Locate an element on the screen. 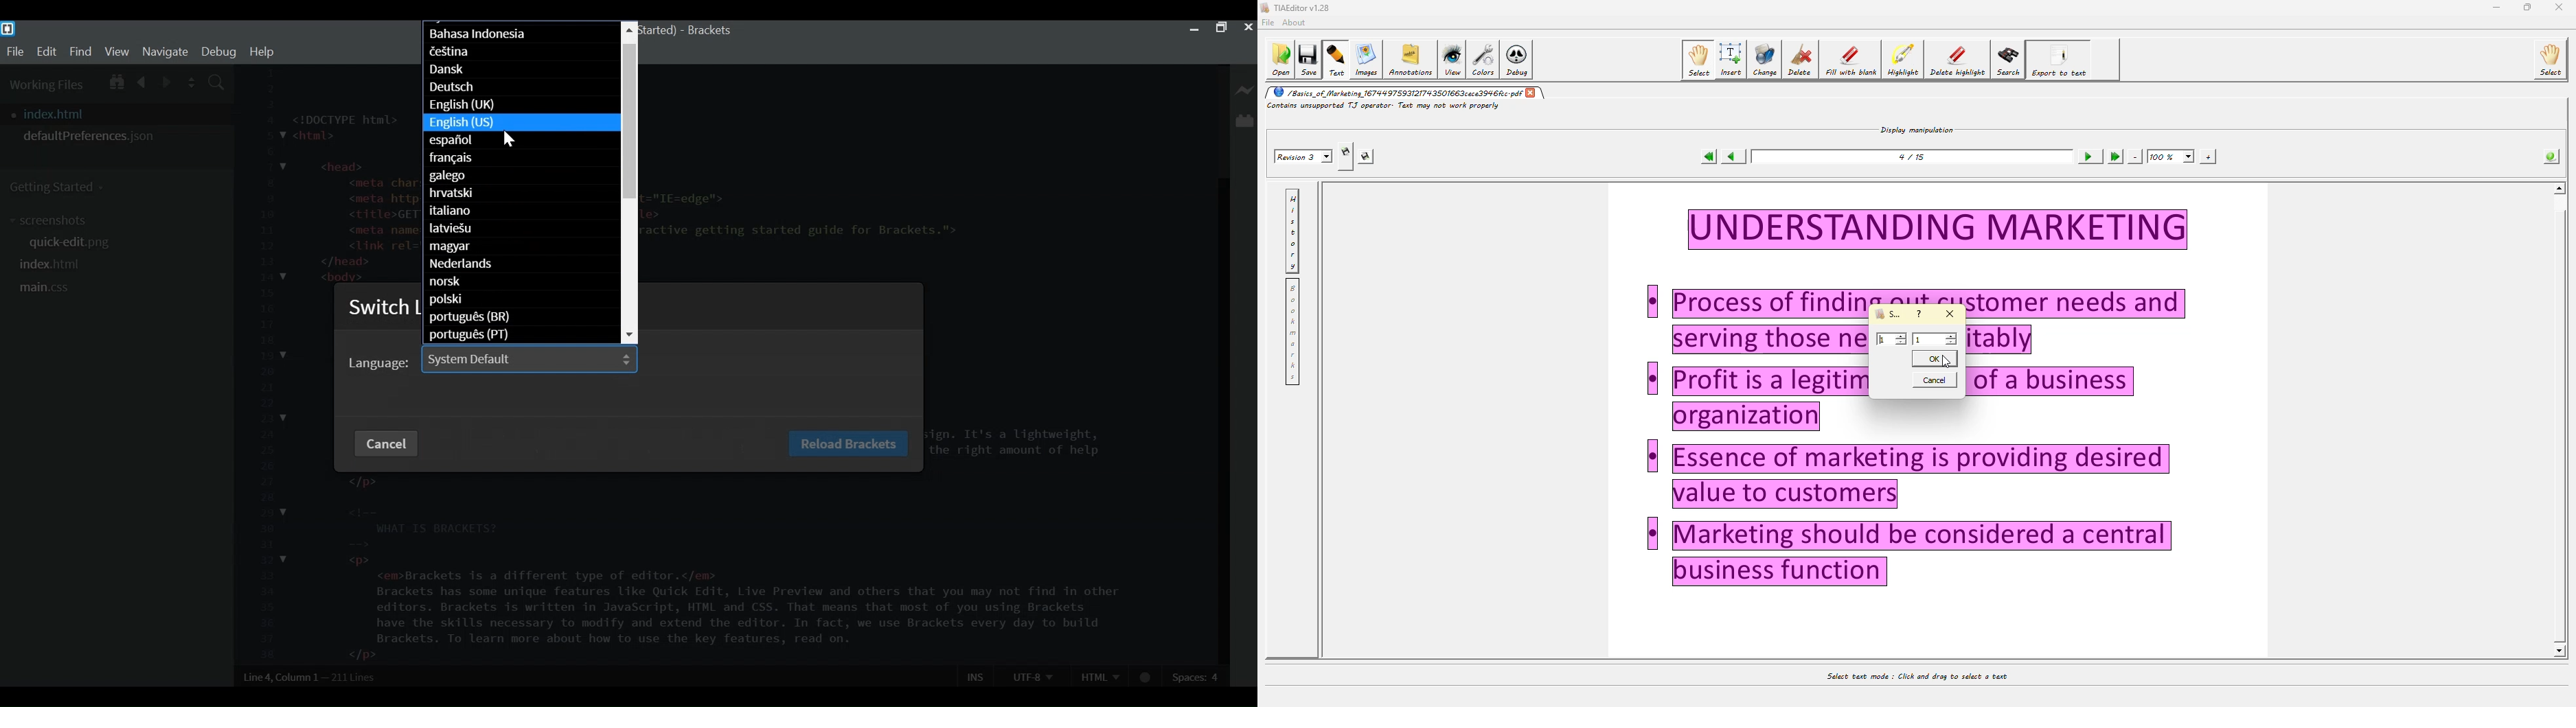 The image size is (2576, 728). HTML is located at coordinates (1100, 676).